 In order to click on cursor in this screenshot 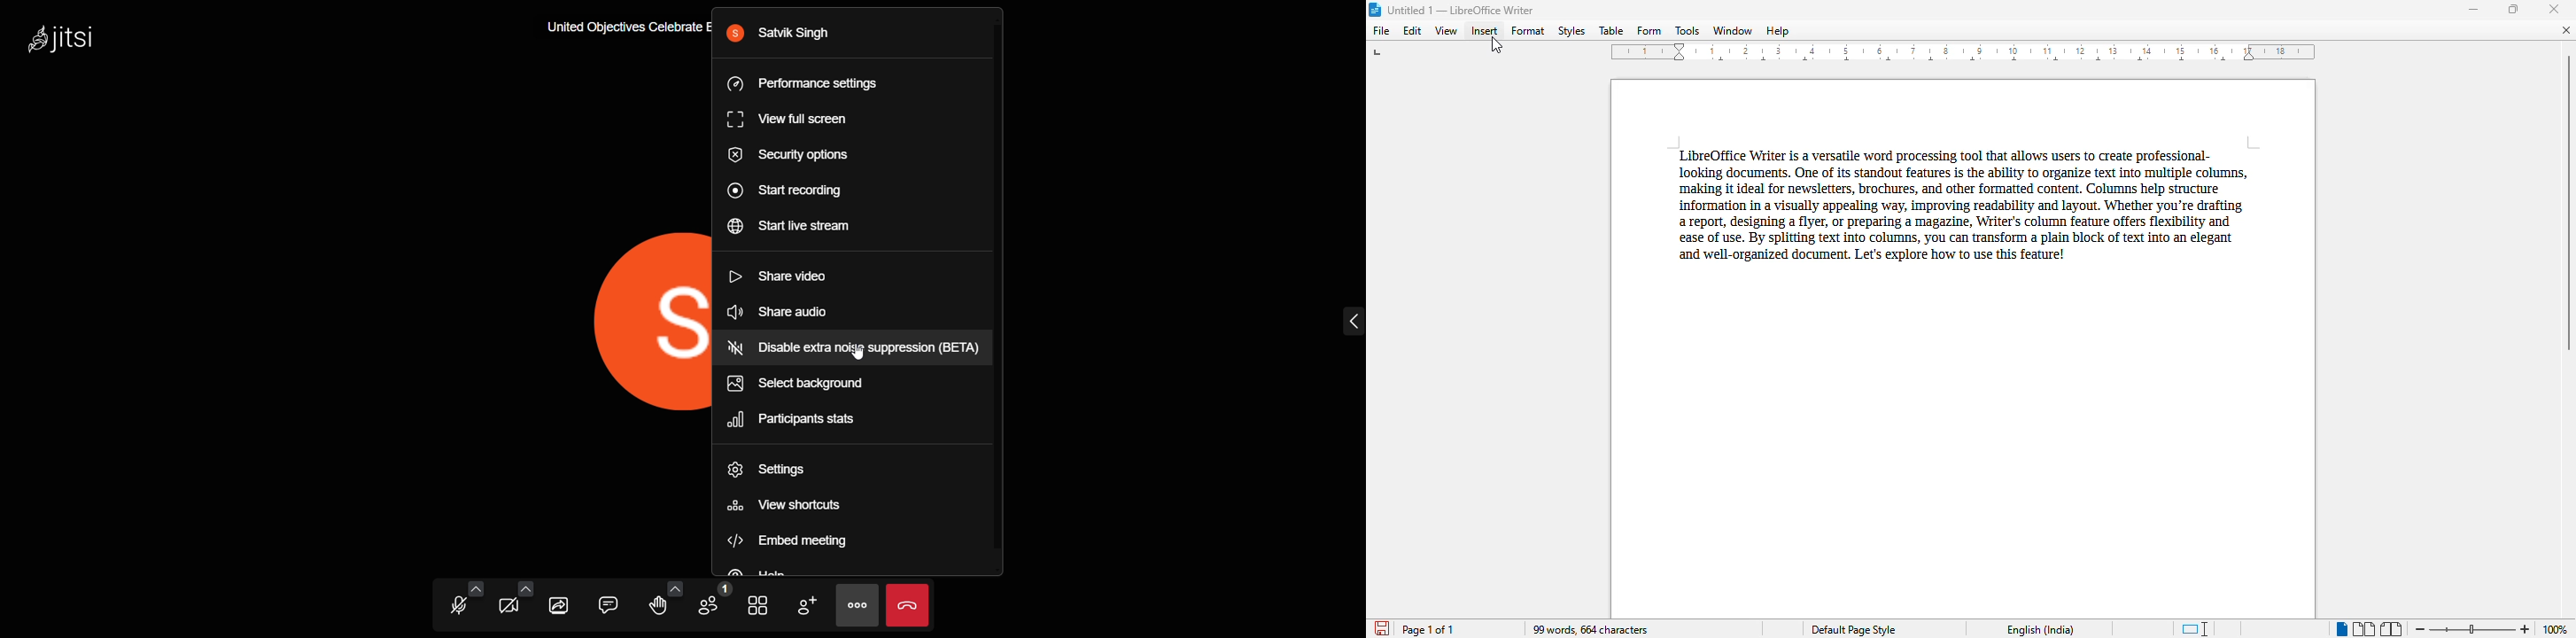, I will do `click(1496, 47)`.